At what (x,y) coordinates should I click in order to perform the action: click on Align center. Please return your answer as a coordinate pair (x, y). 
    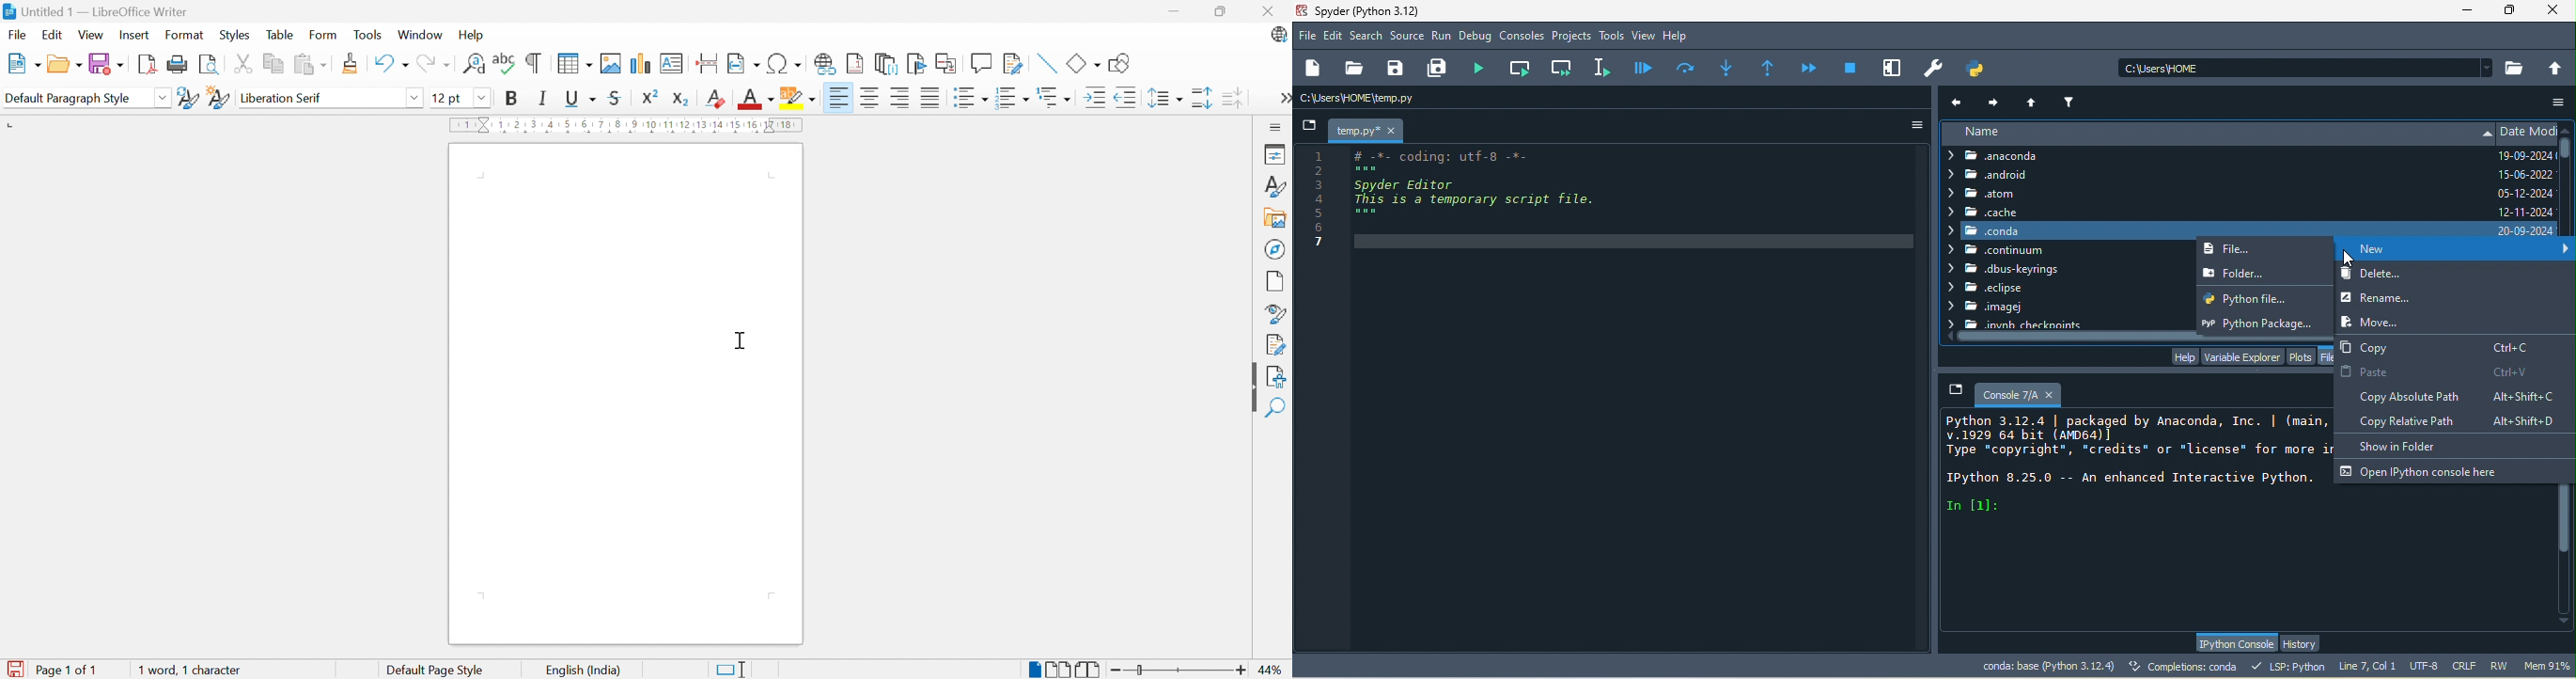
    Looking at the image, I should click on (872, 98).